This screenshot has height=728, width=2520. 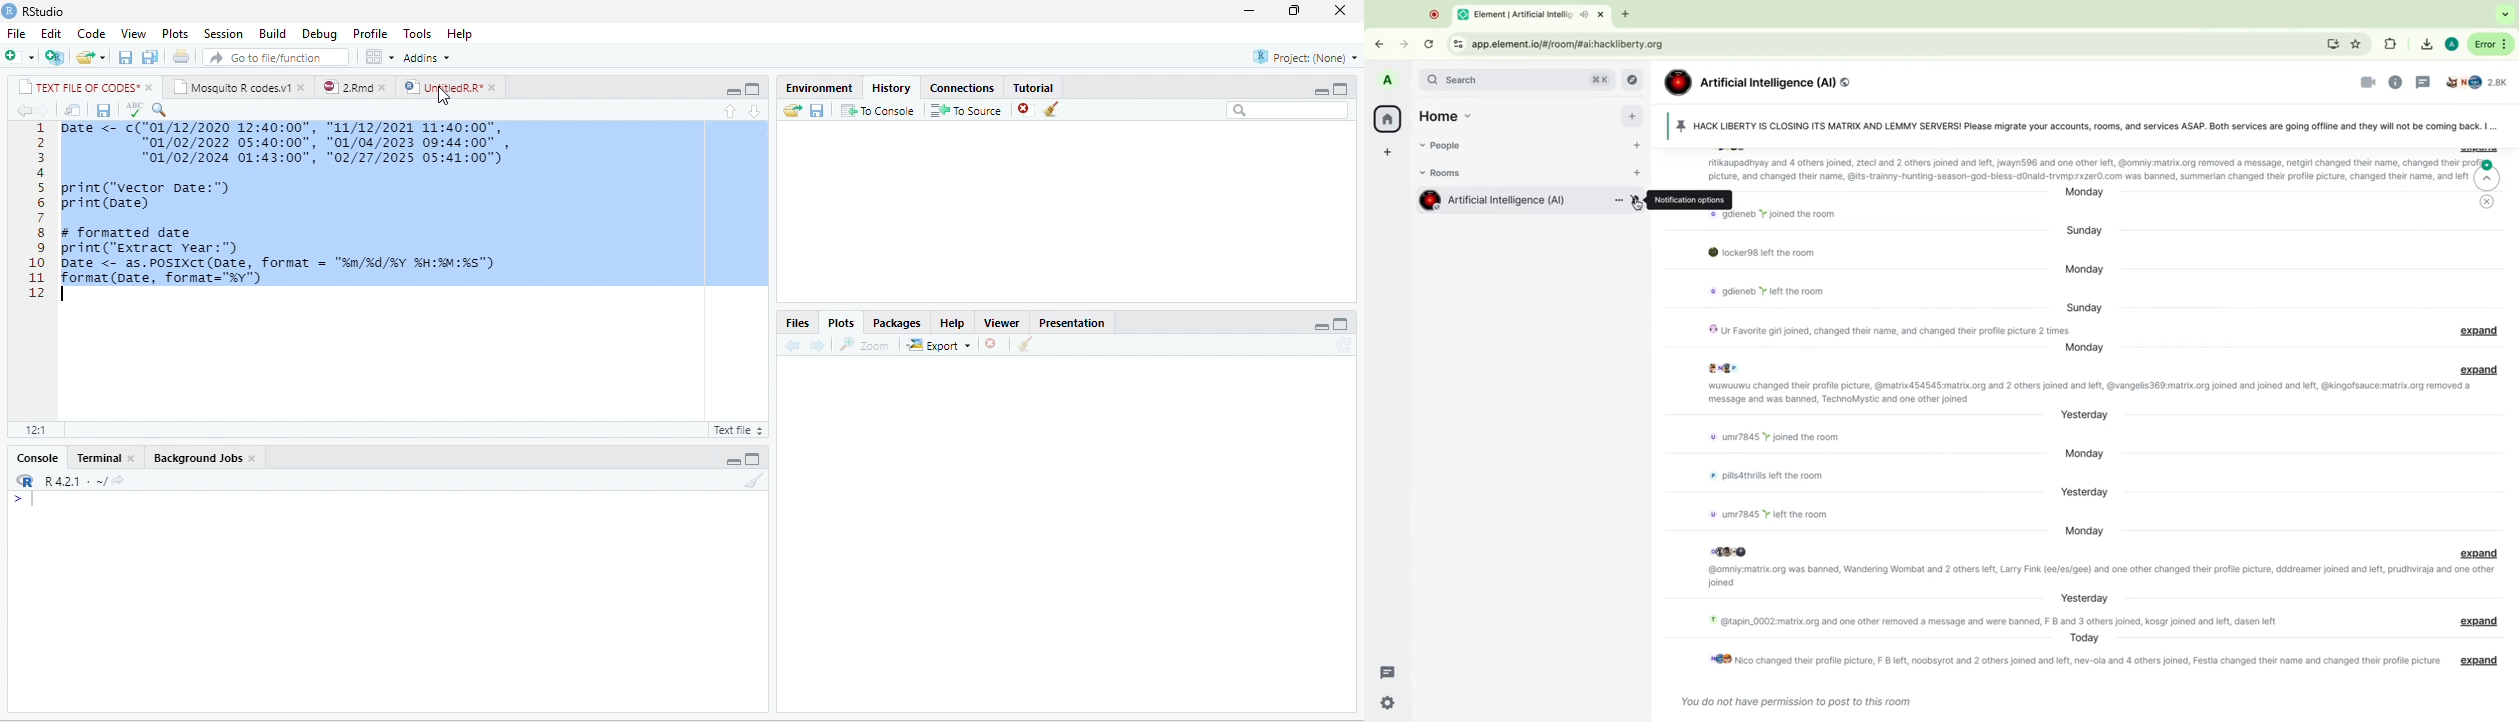 I want to click on cursor, so click(x=443, y=96).